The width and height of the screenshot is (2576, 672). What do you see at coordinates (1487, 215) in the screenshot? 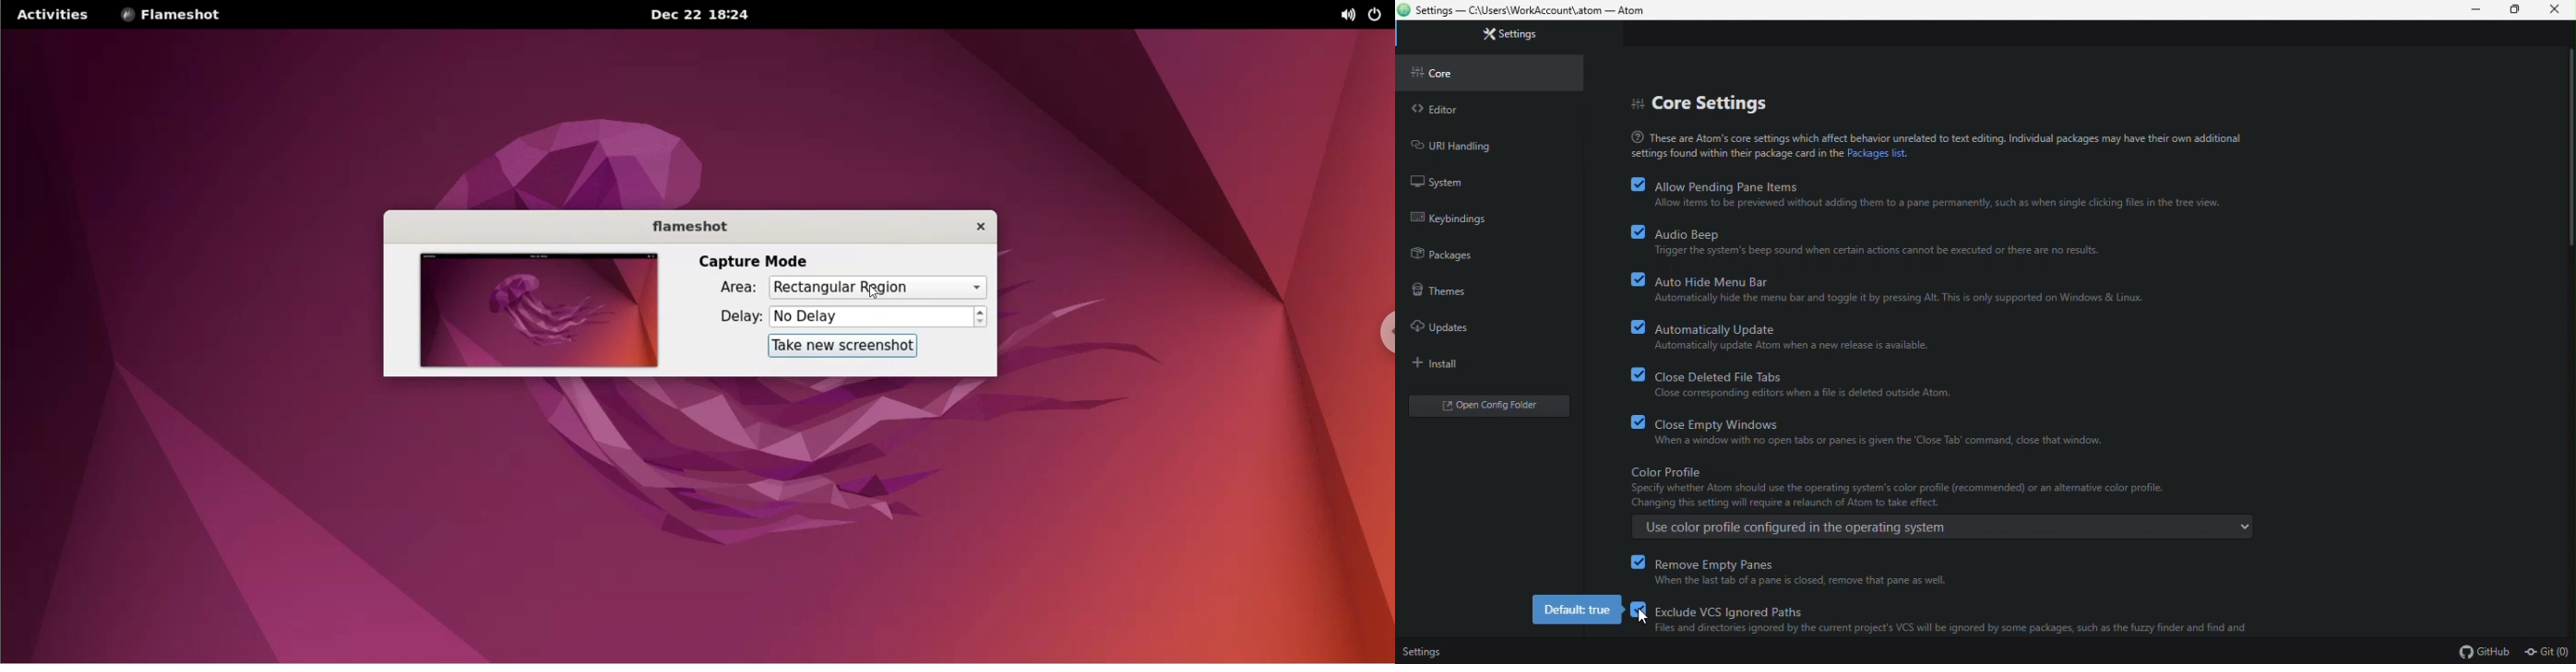
I see `Key bindings` at bounding box center [1487, 215].